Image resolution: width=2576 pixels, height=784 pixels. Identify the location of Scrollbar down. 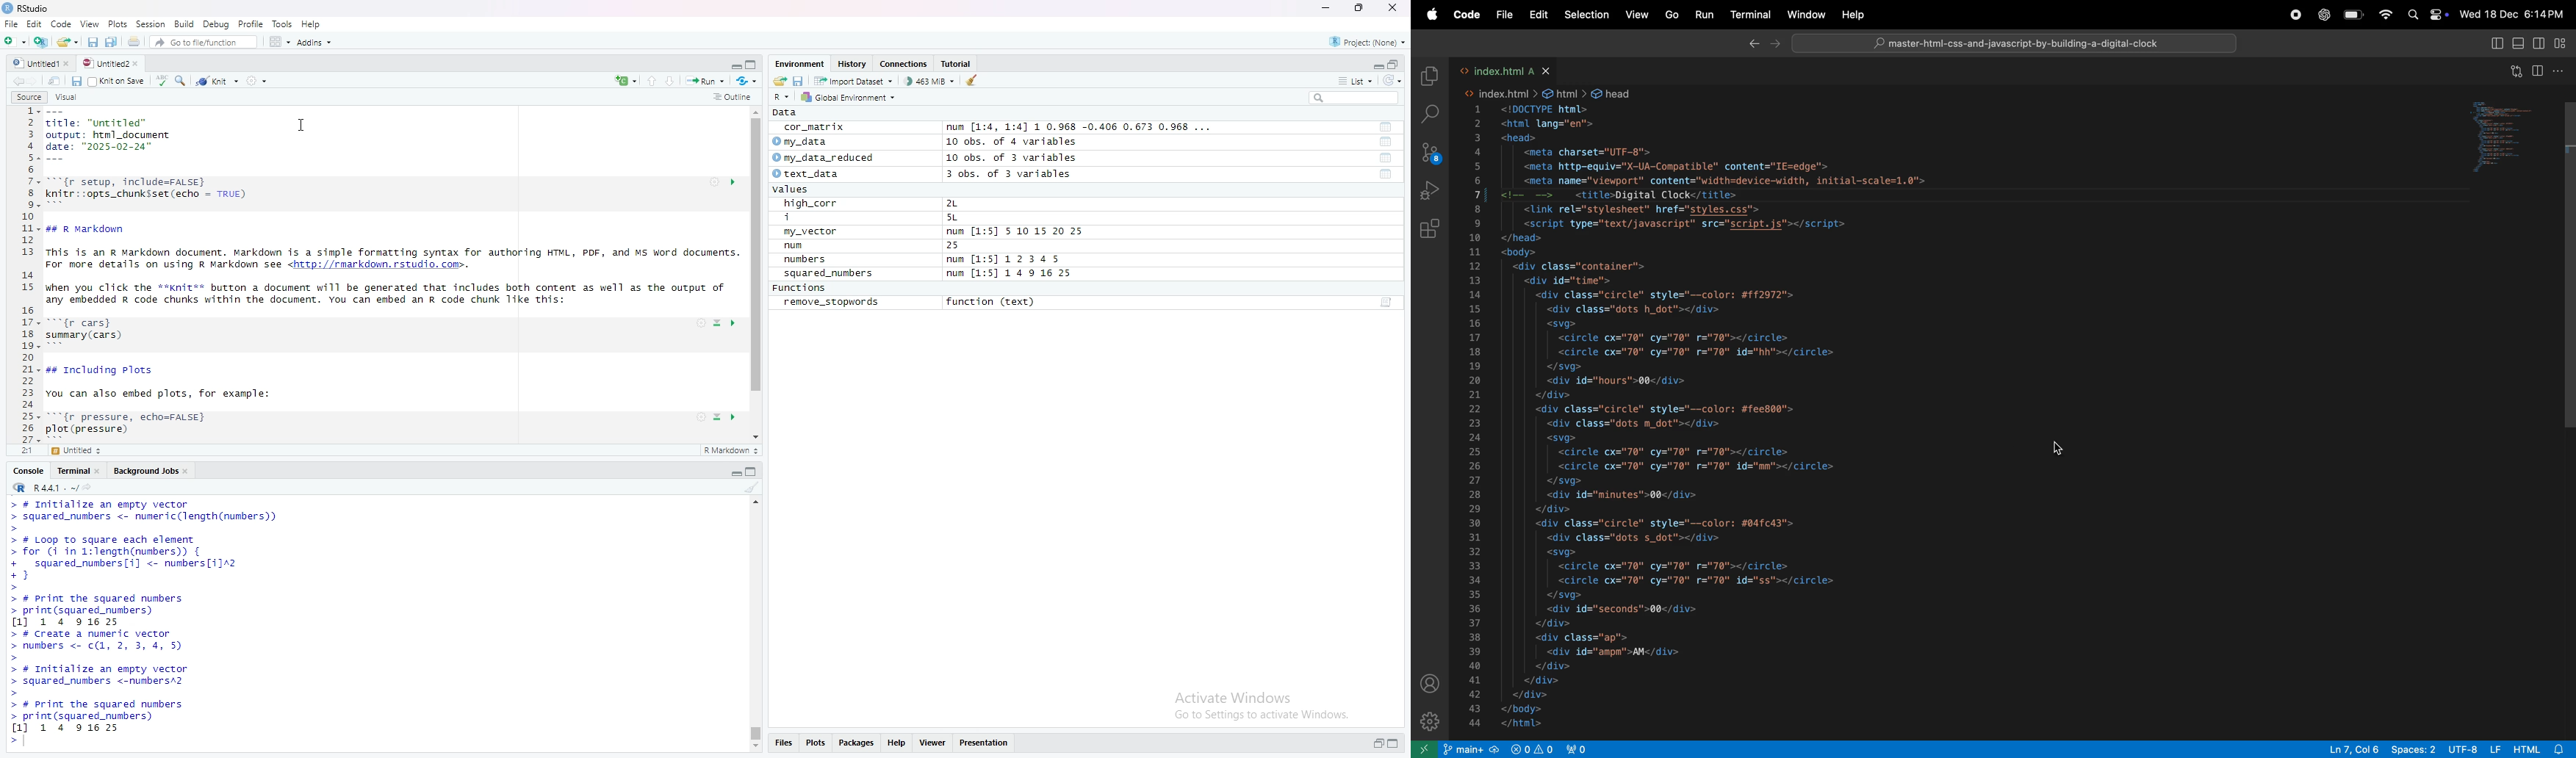
(754, 748).